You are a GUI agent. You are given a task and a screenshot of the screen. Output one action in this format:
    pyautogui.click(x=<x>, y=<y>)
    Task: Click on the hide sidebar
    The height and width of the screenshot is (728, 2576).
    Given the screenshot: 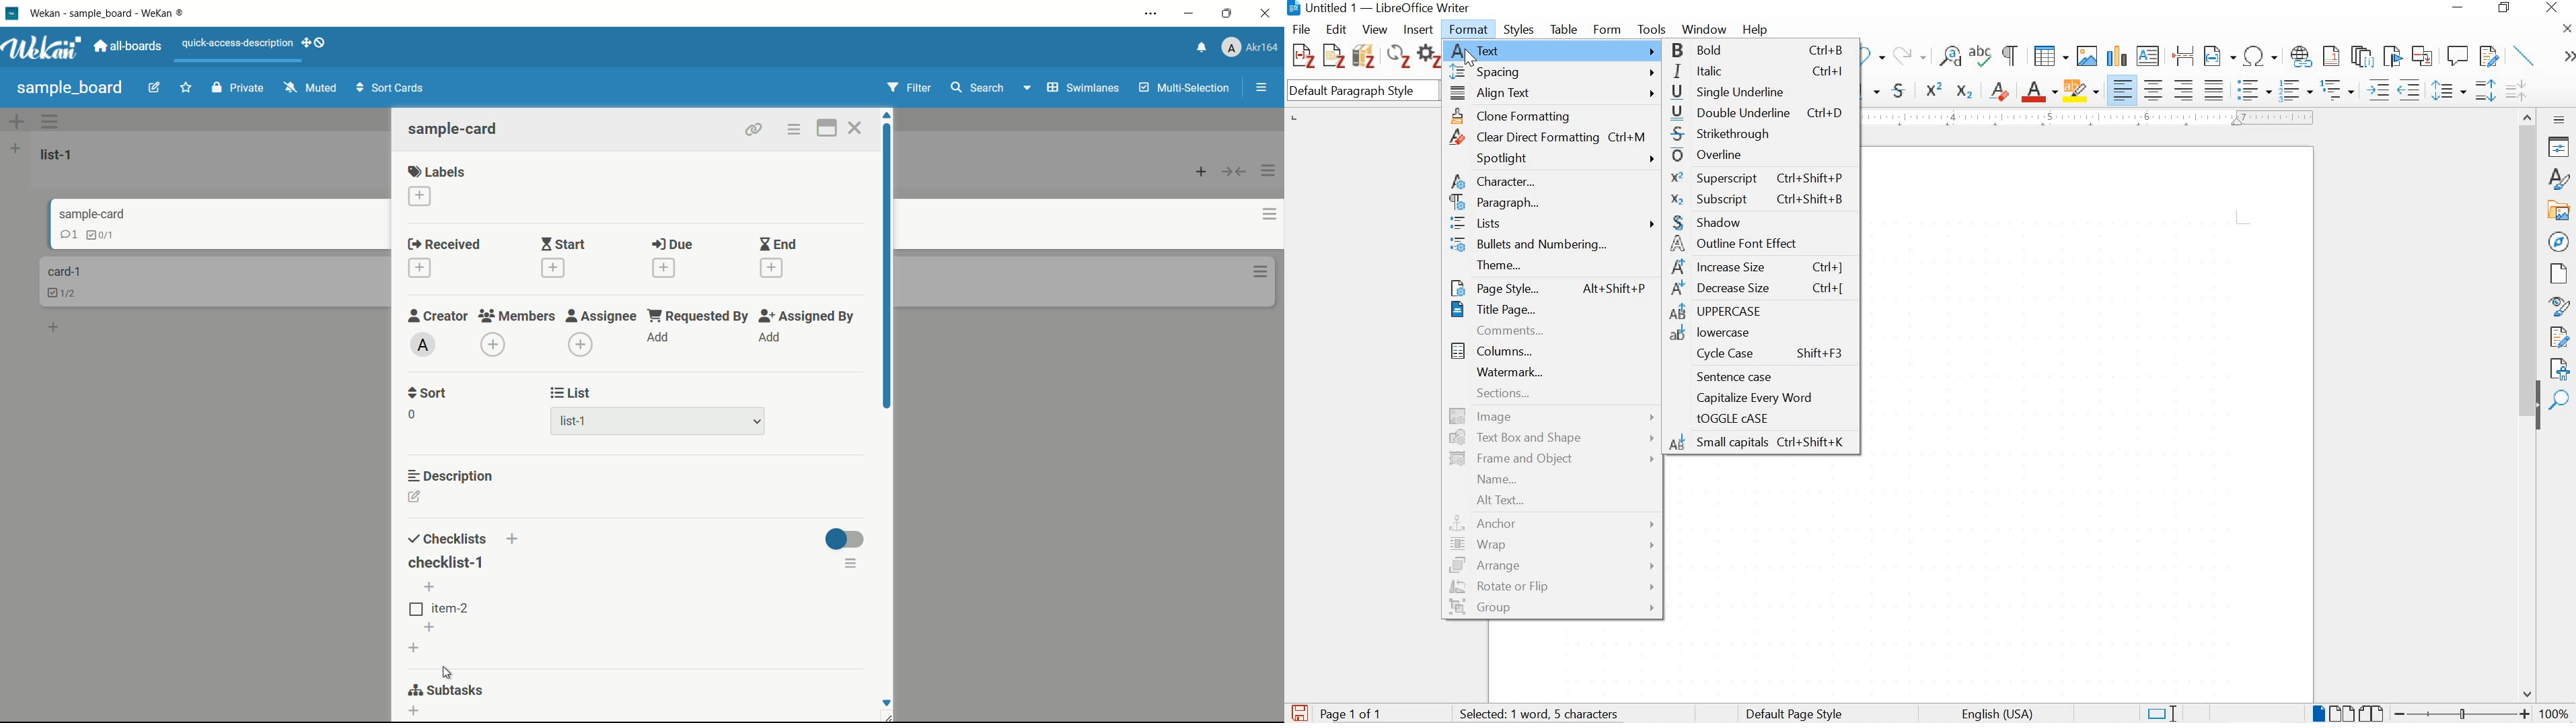 What is the action you would take?
    pyautogui.click(x=2537, y=413)
    